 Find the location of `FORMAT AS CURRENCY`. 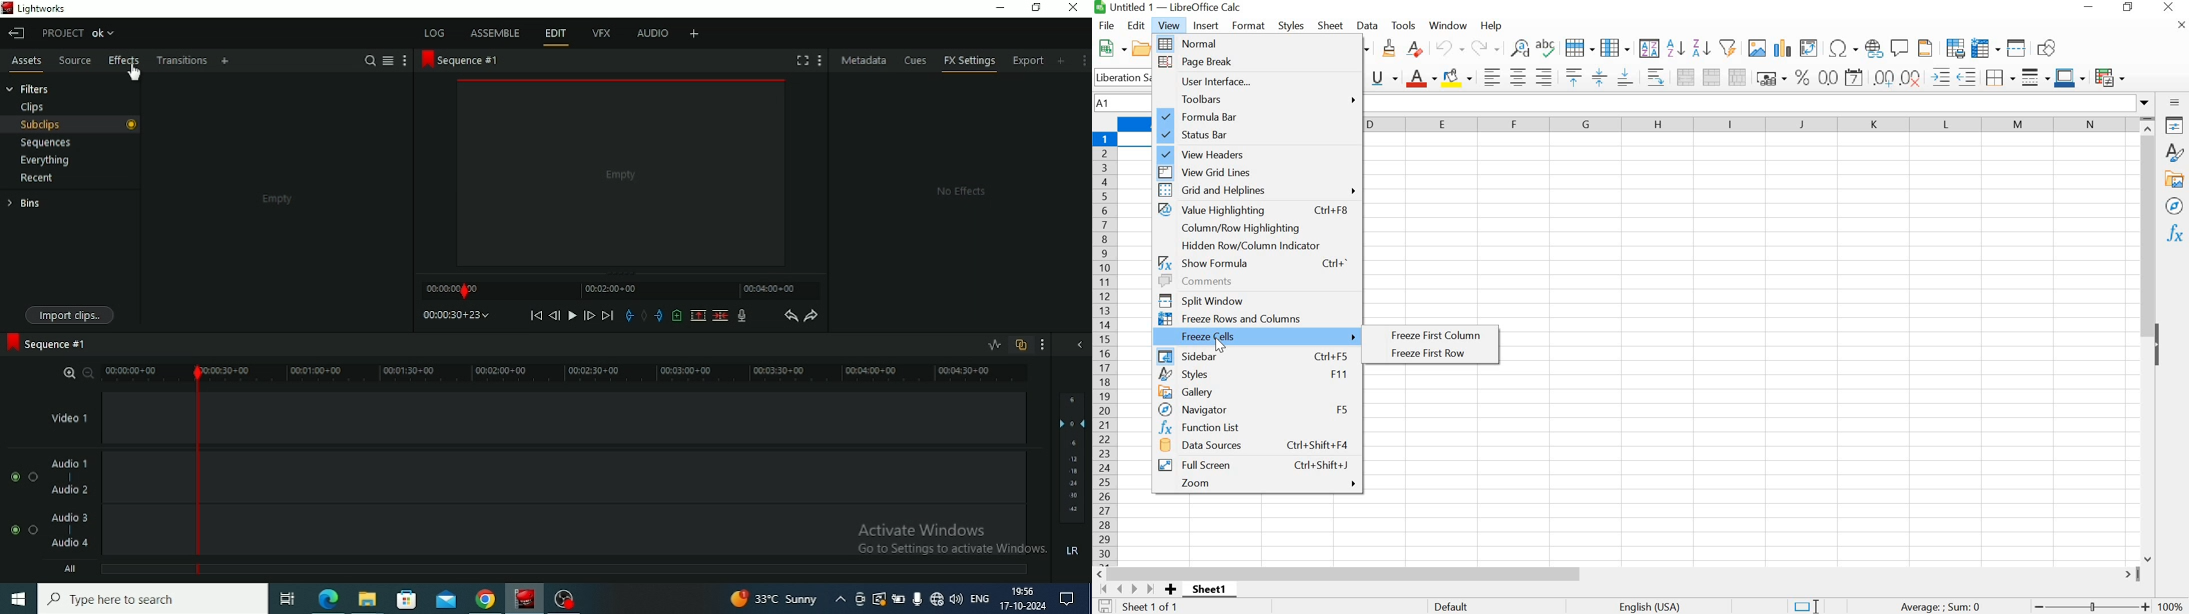

FORMAT AS CURRENCY is located at coordinates (1772, 78).